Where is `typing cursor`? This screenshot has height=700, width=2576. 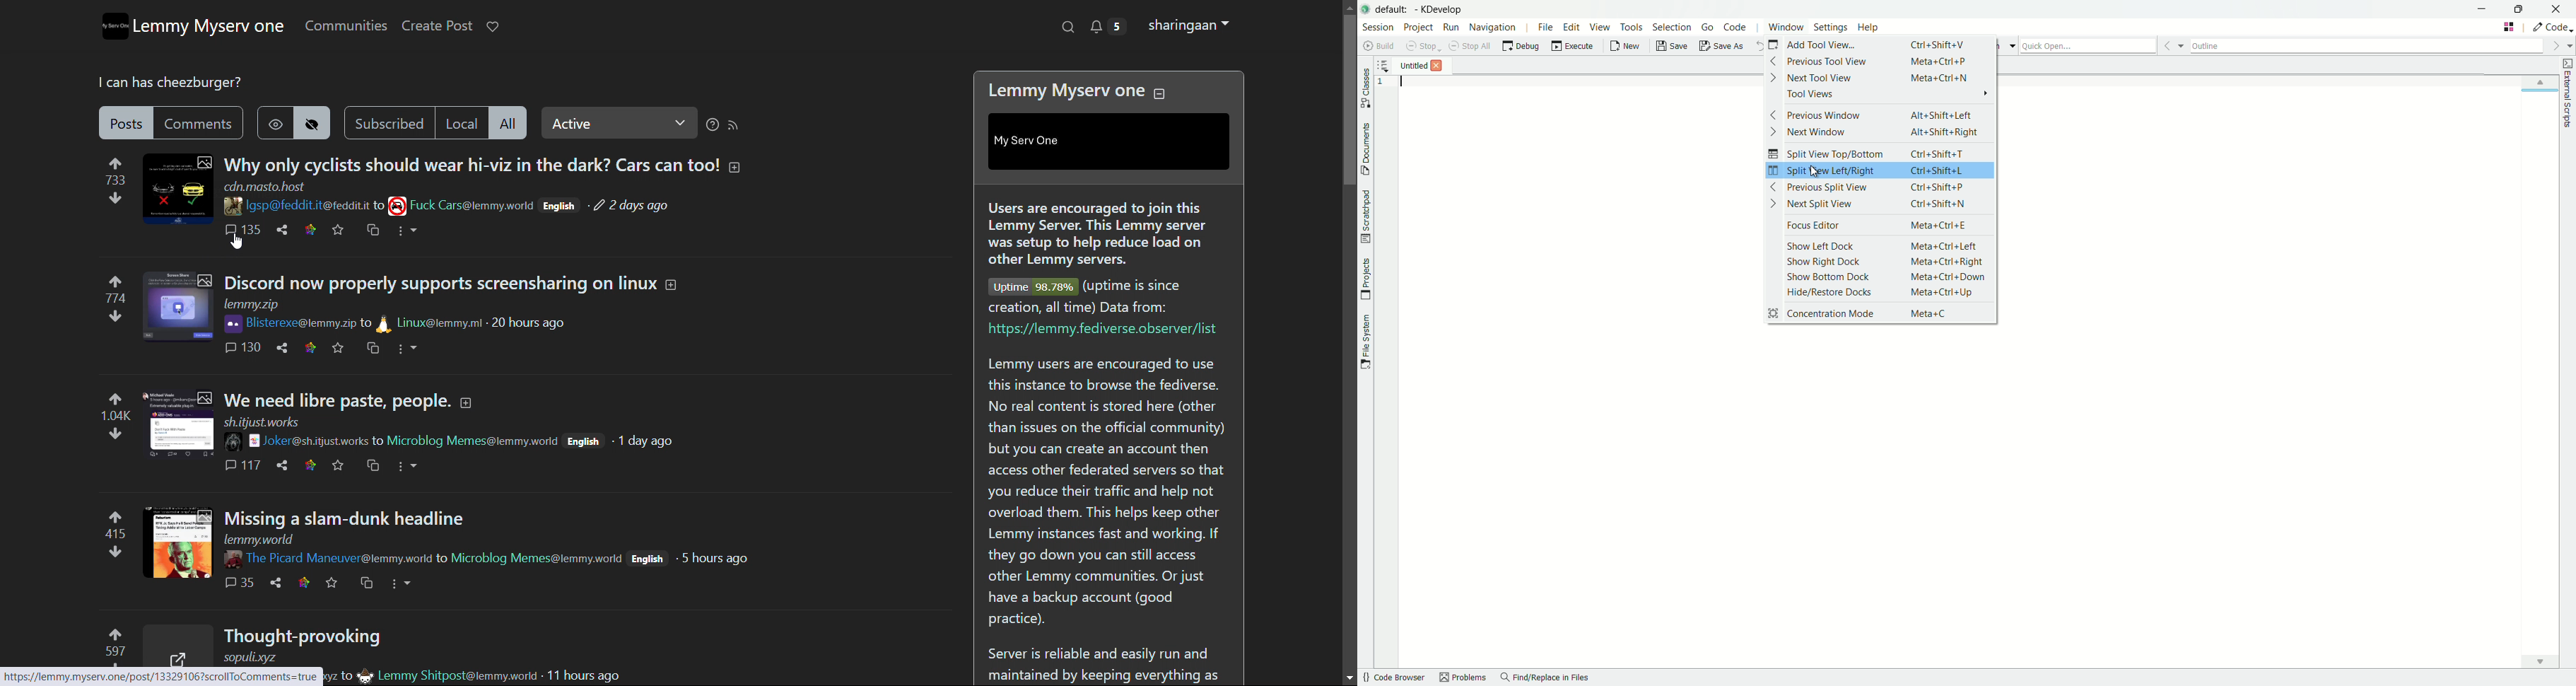 typing cursor is located at coordinates (1407, 87).